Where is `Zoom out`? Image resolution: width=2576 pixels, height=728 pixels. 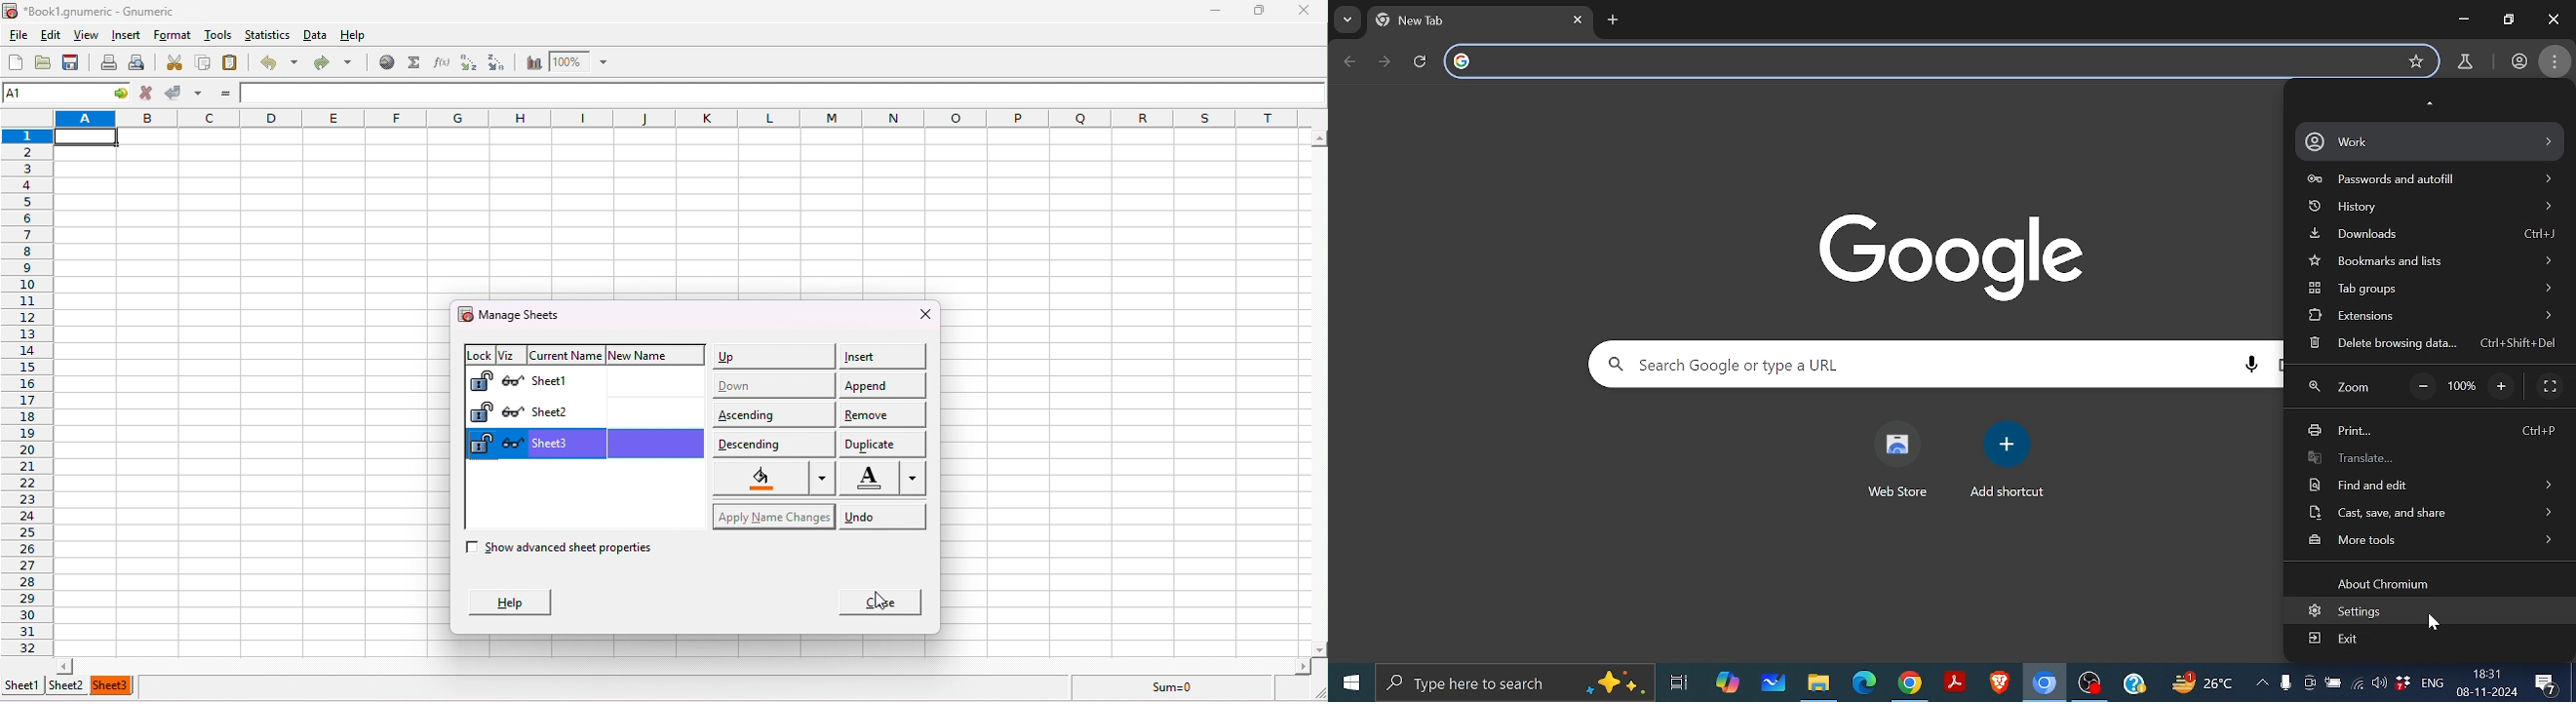 Zoom out is located at coordinates (2424, 387).